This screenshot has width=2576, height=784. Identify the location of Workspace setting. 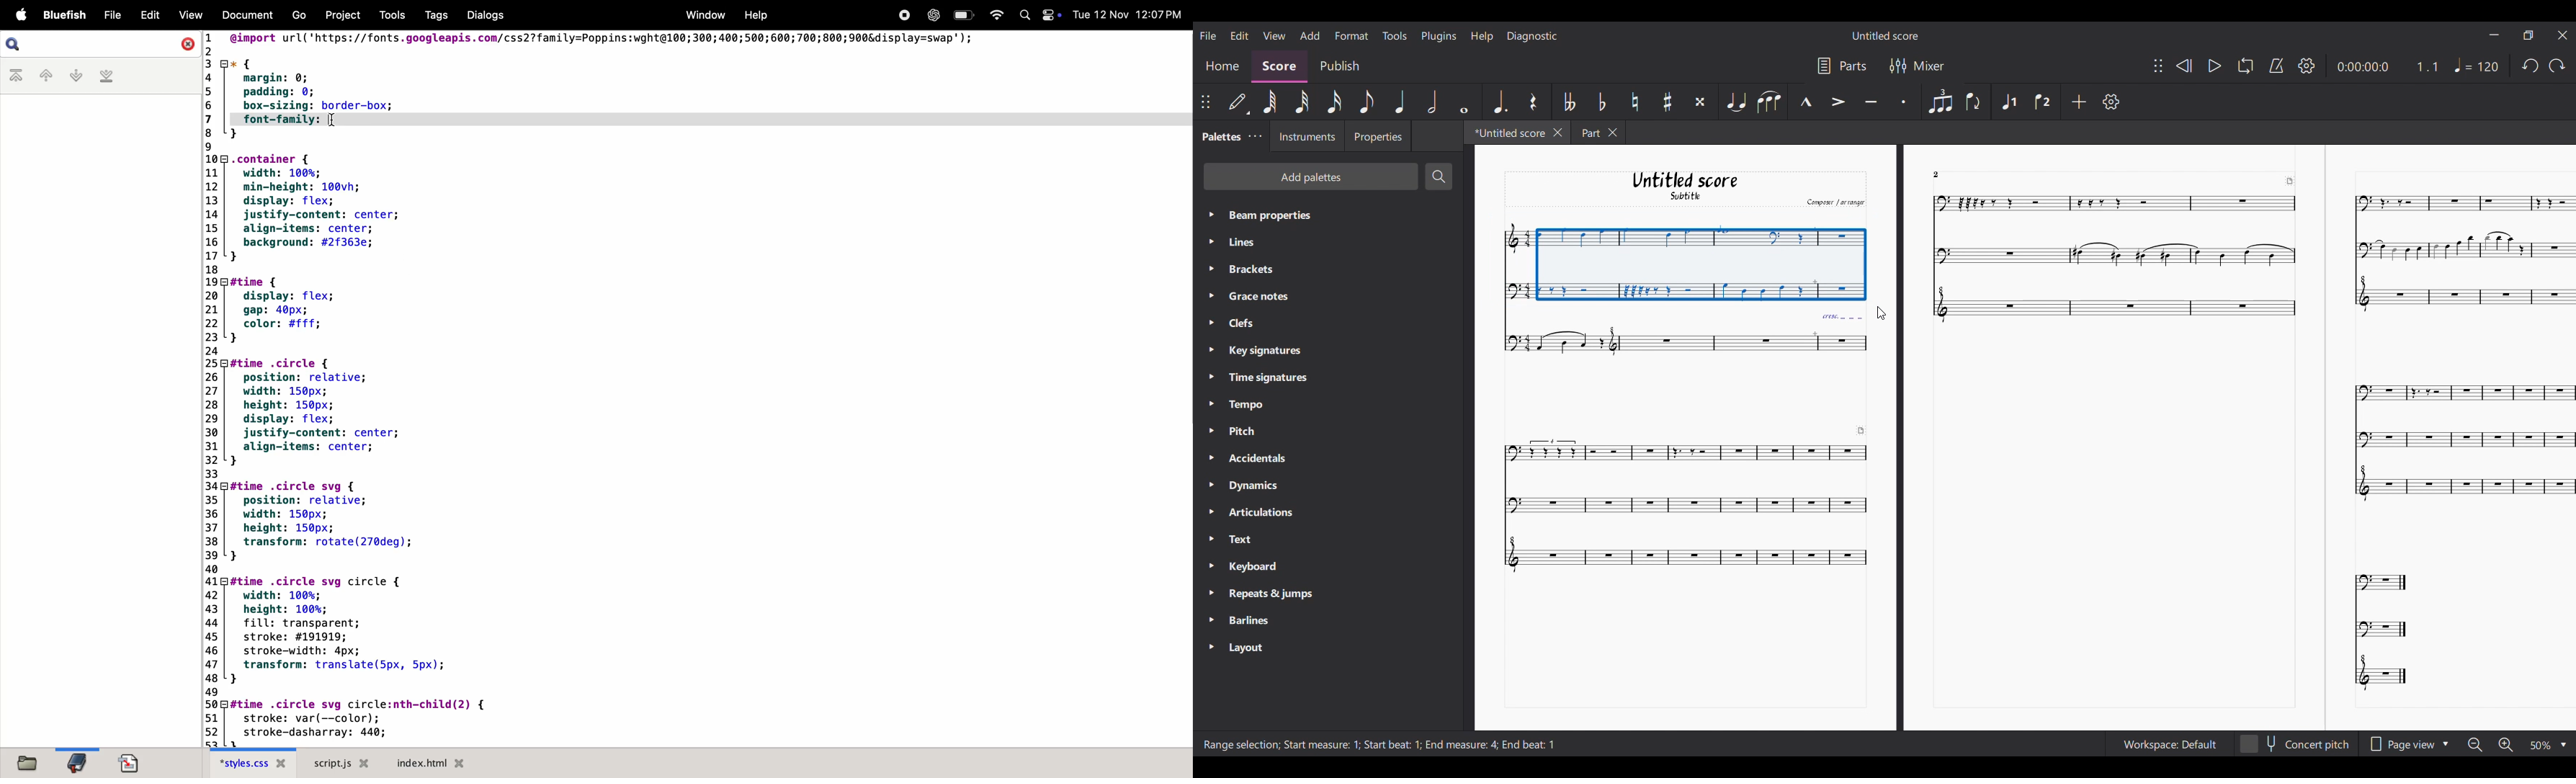
(2169, 744).